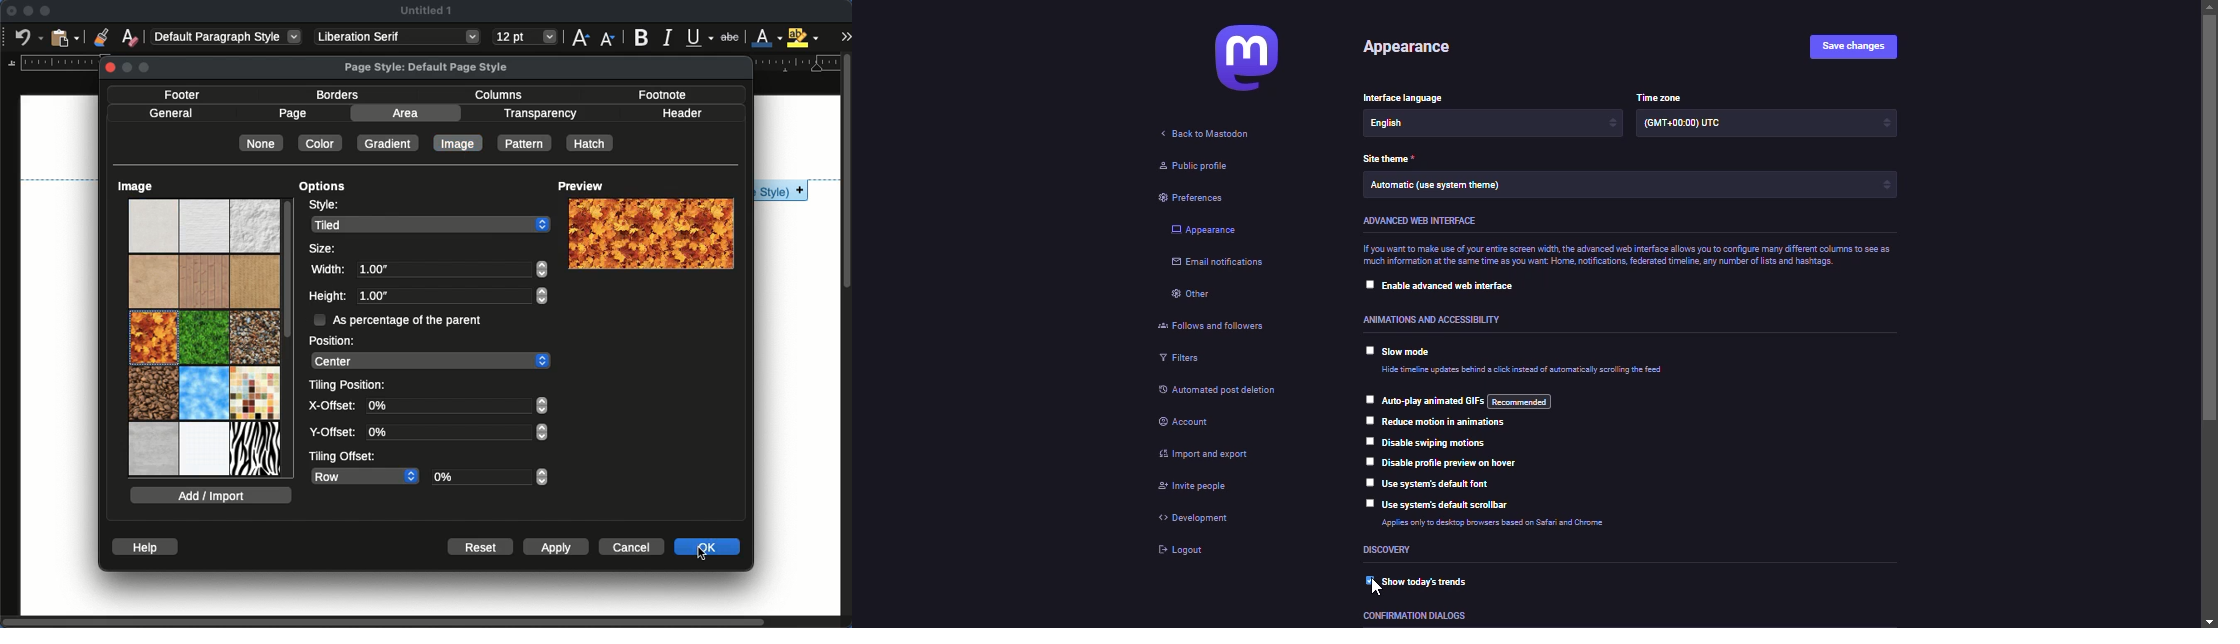 This screenshot has width=2240, height=644. Describe the element at coordinates (1439, 185) in the screenshot. I see `theme` at that location.